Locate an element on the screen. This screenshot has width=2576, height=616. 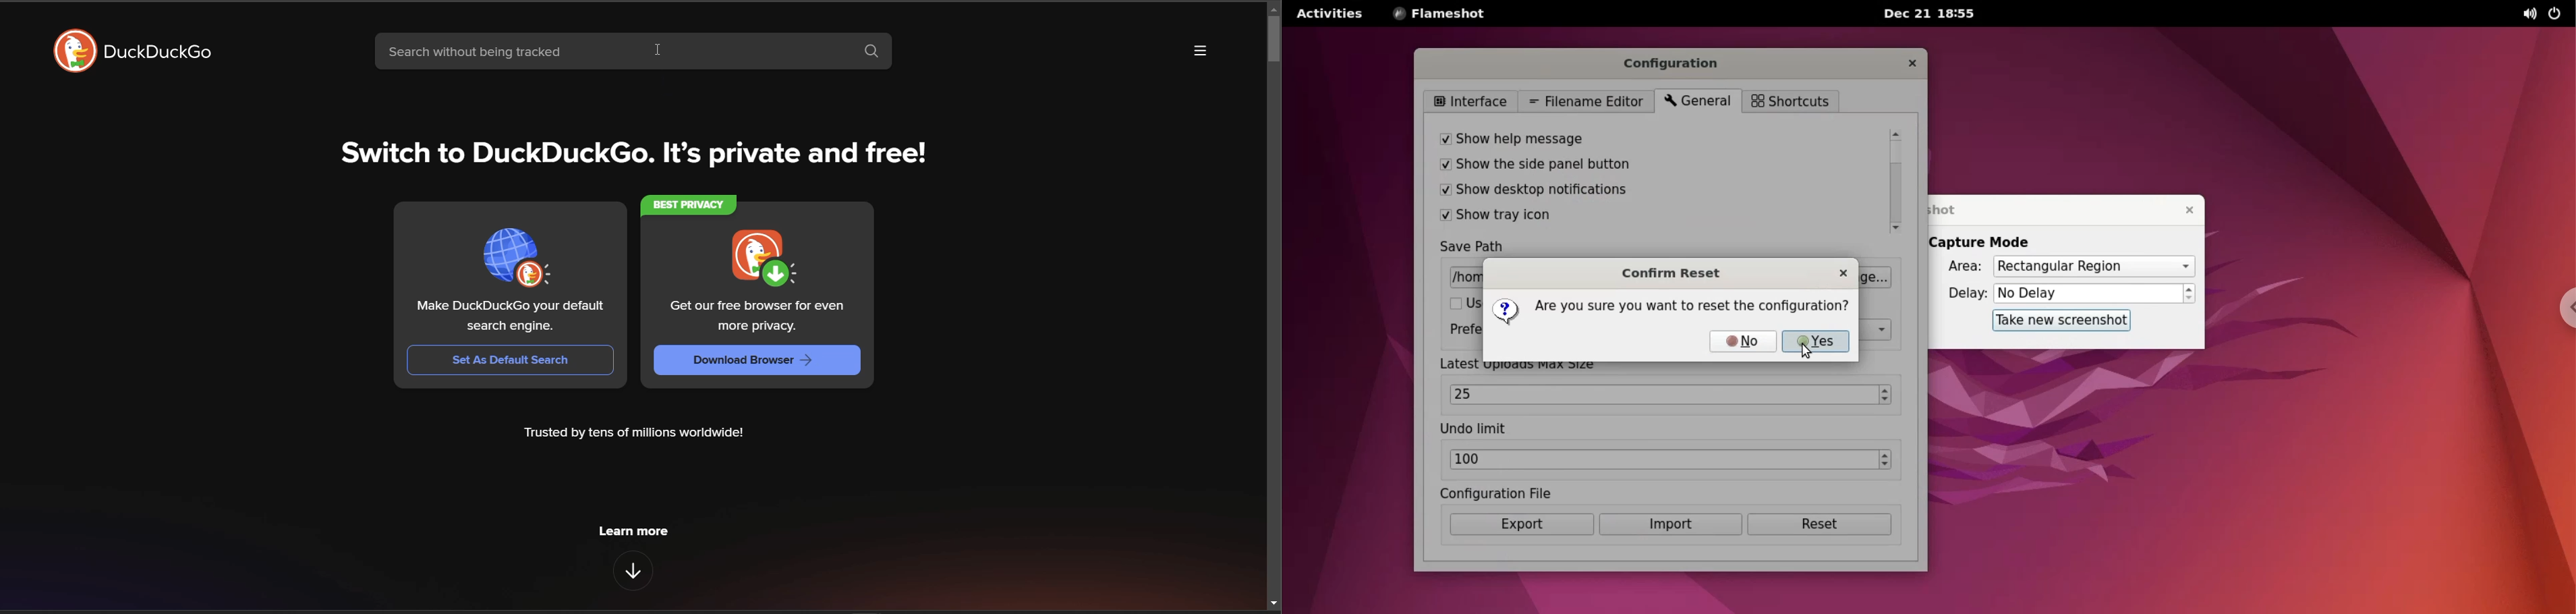
Dec 21 18:55 is located at coordinates (1928, 15).